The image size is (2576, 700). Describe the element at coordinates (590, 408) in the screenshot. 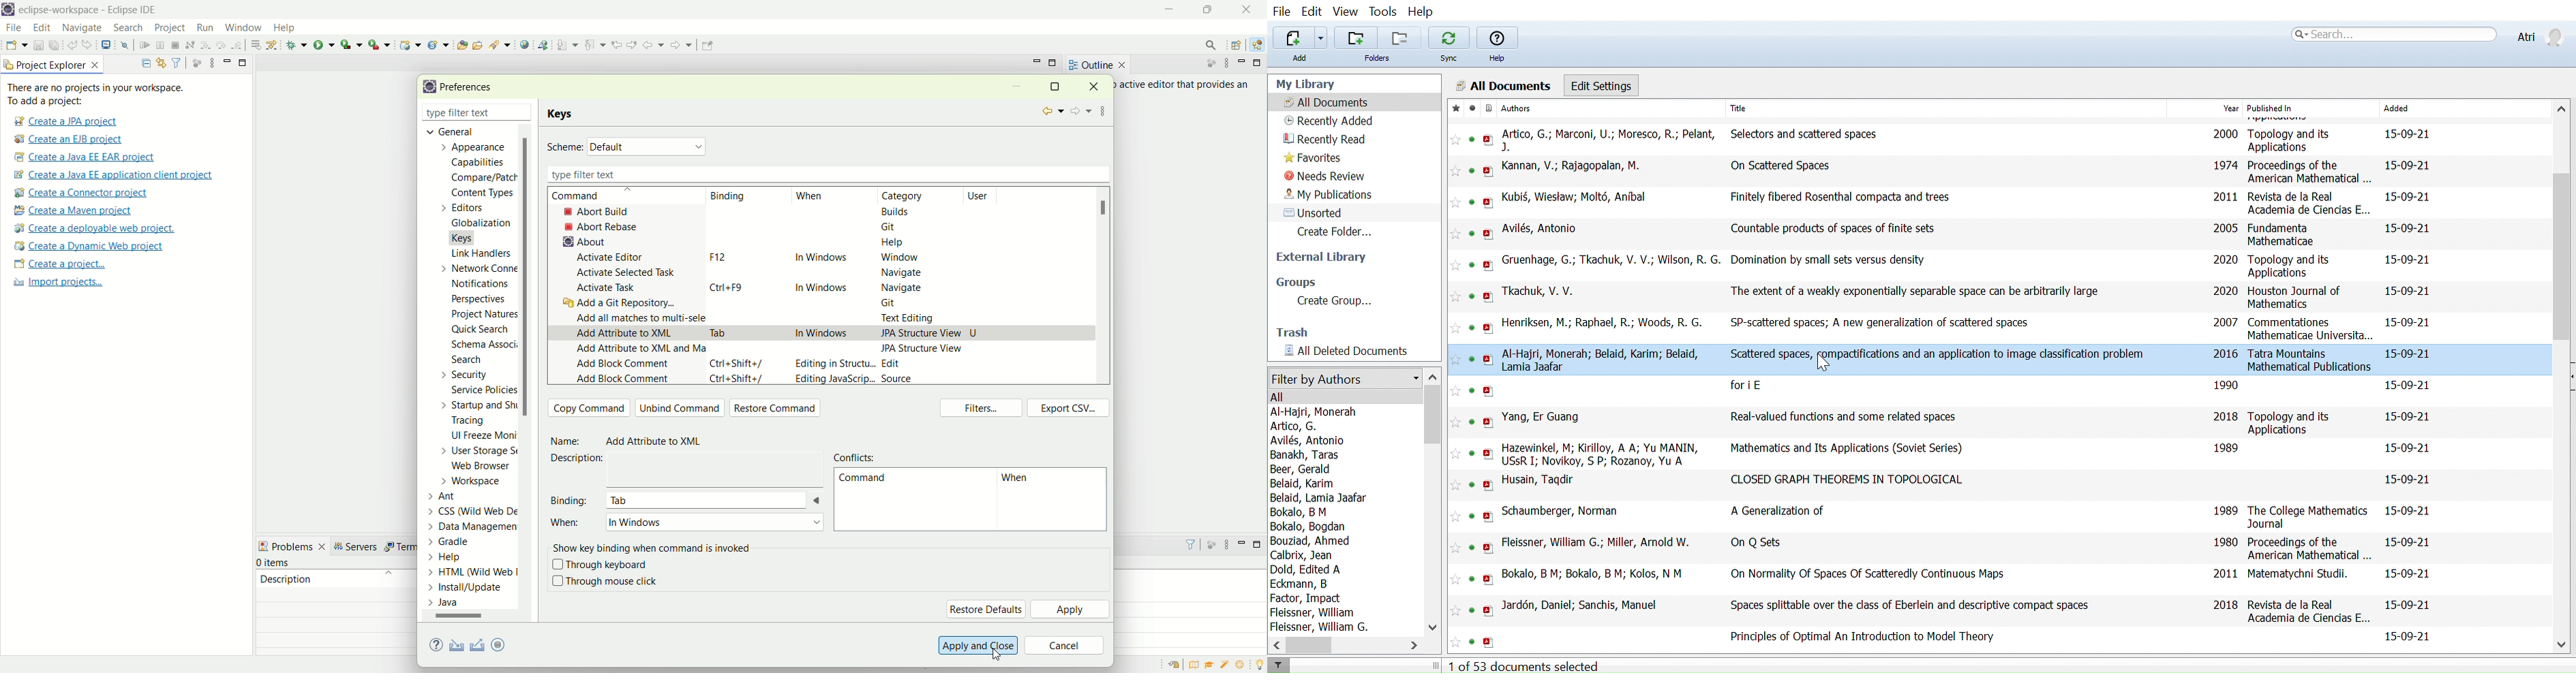

I see `copy command` at that location.